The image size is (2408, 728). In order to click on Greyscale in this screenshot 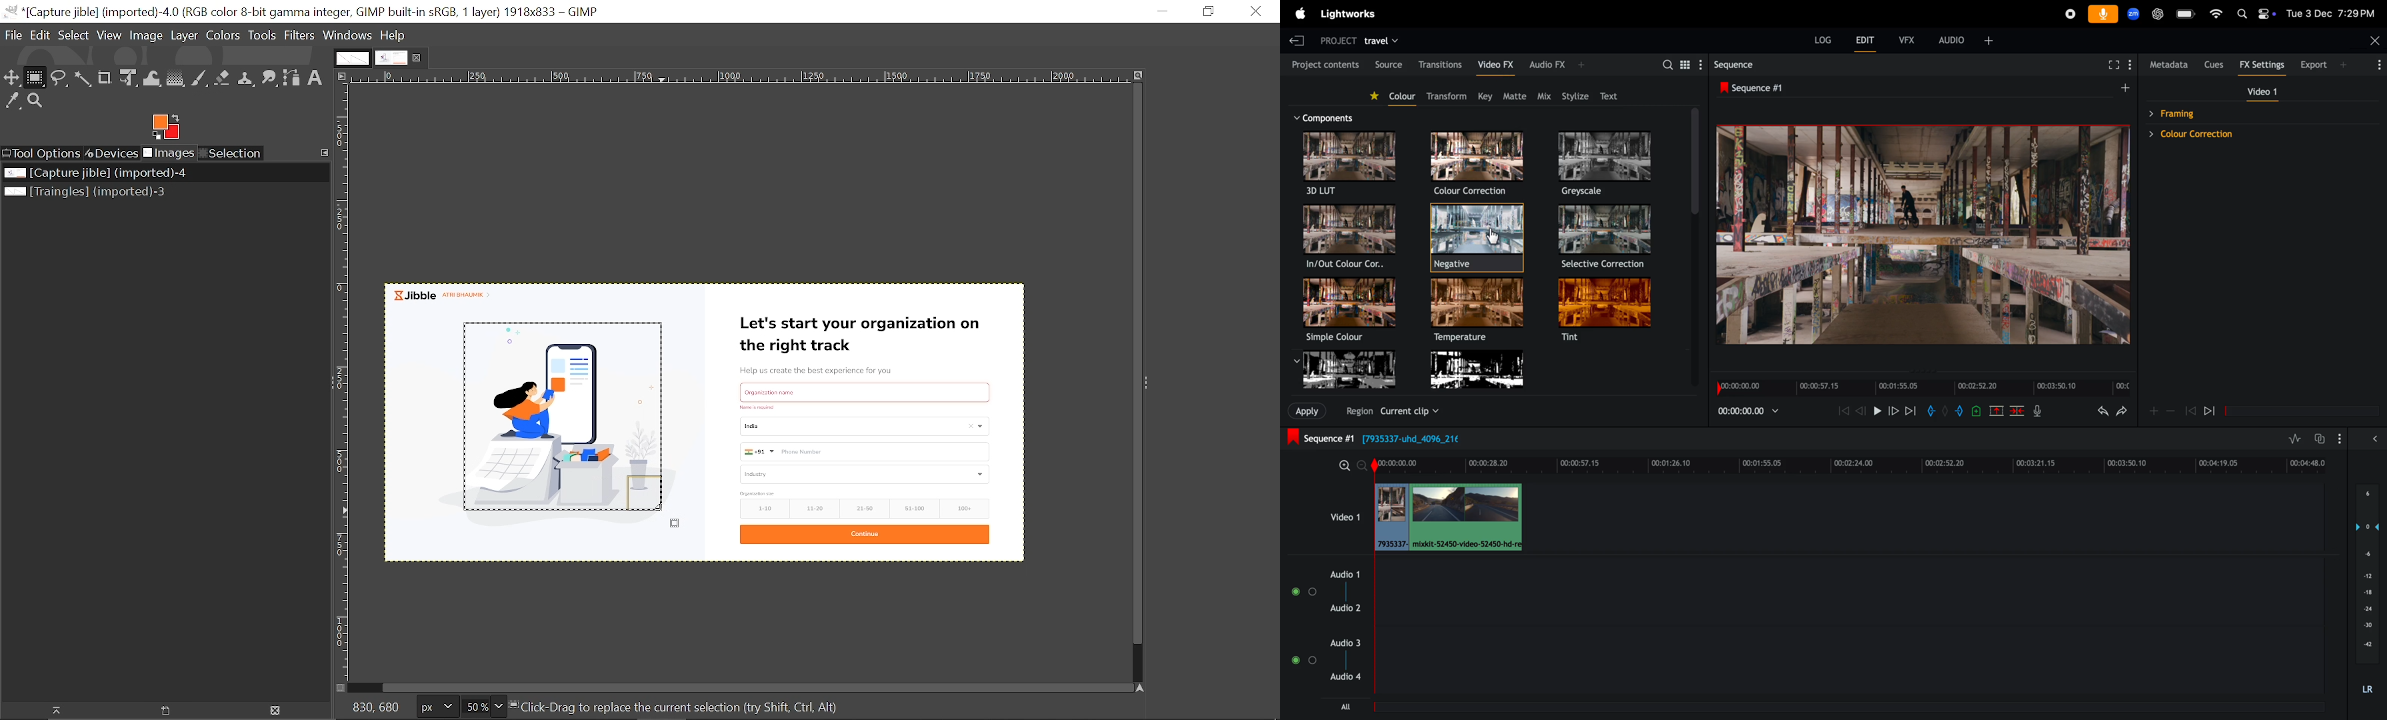, I will do `click(1605, 165)`.